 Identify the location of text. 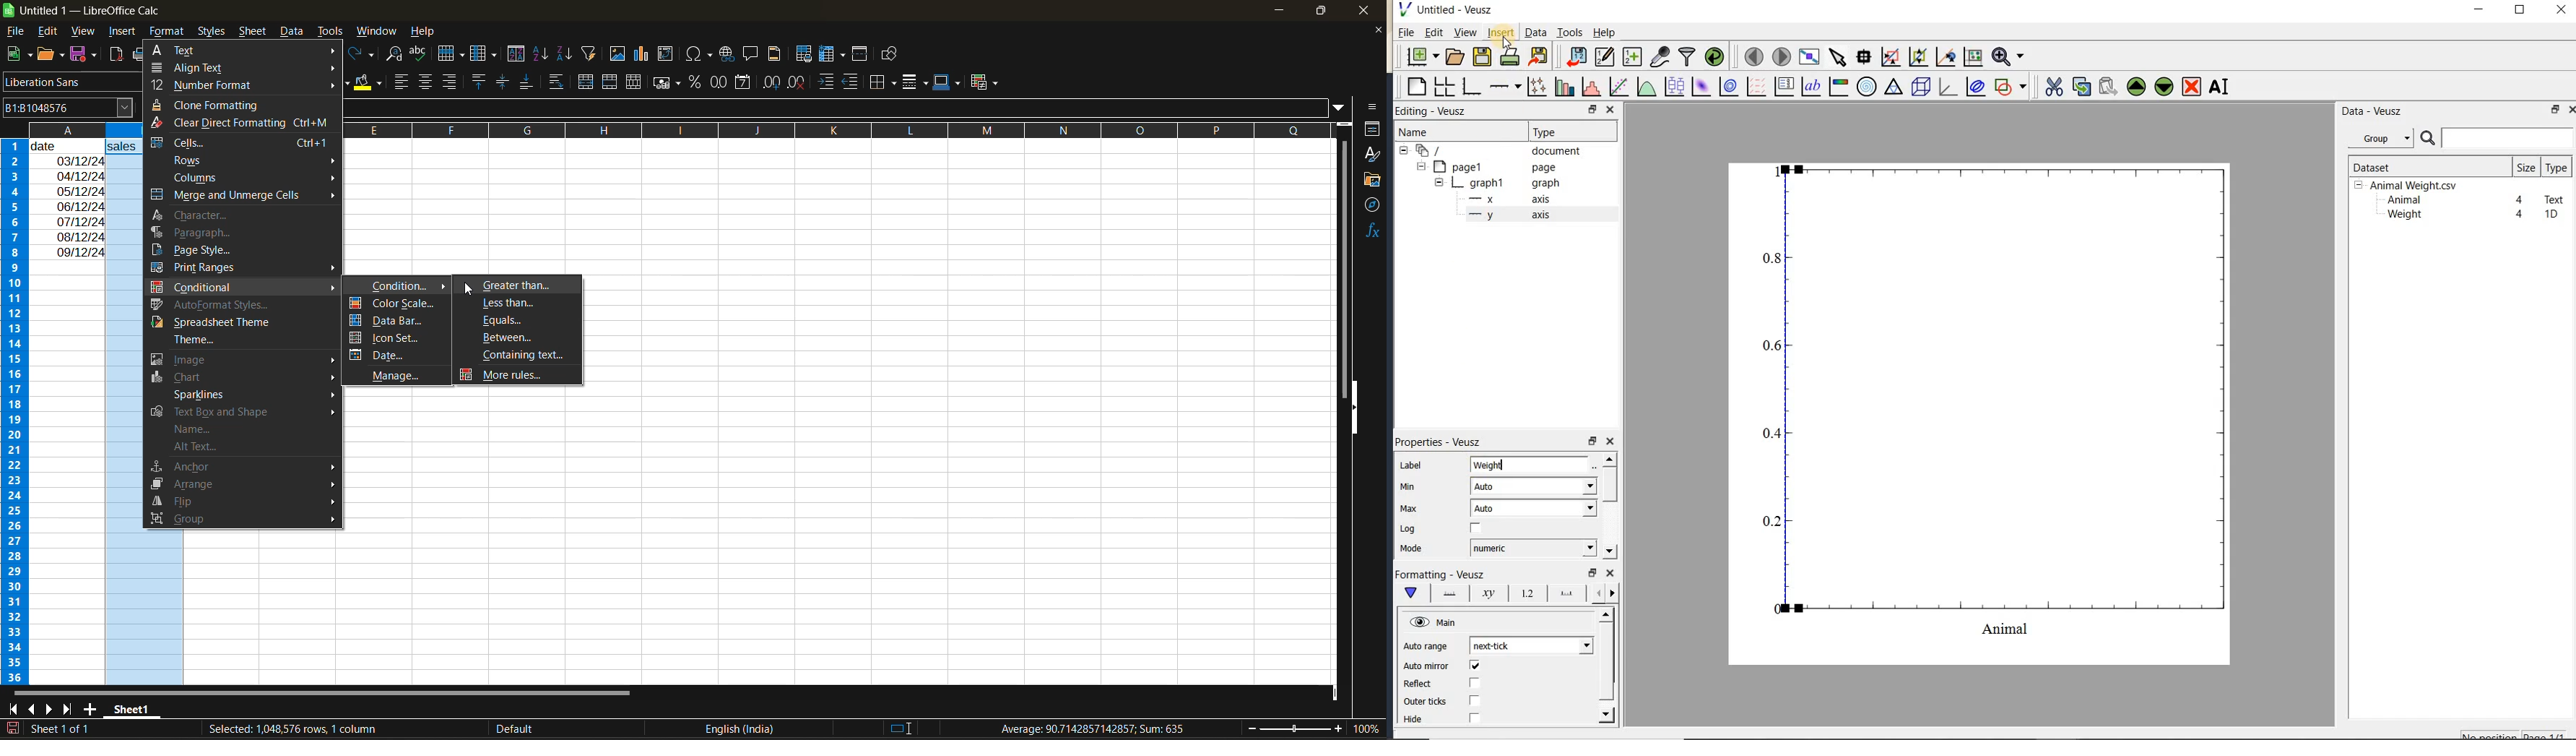
(181, 50).